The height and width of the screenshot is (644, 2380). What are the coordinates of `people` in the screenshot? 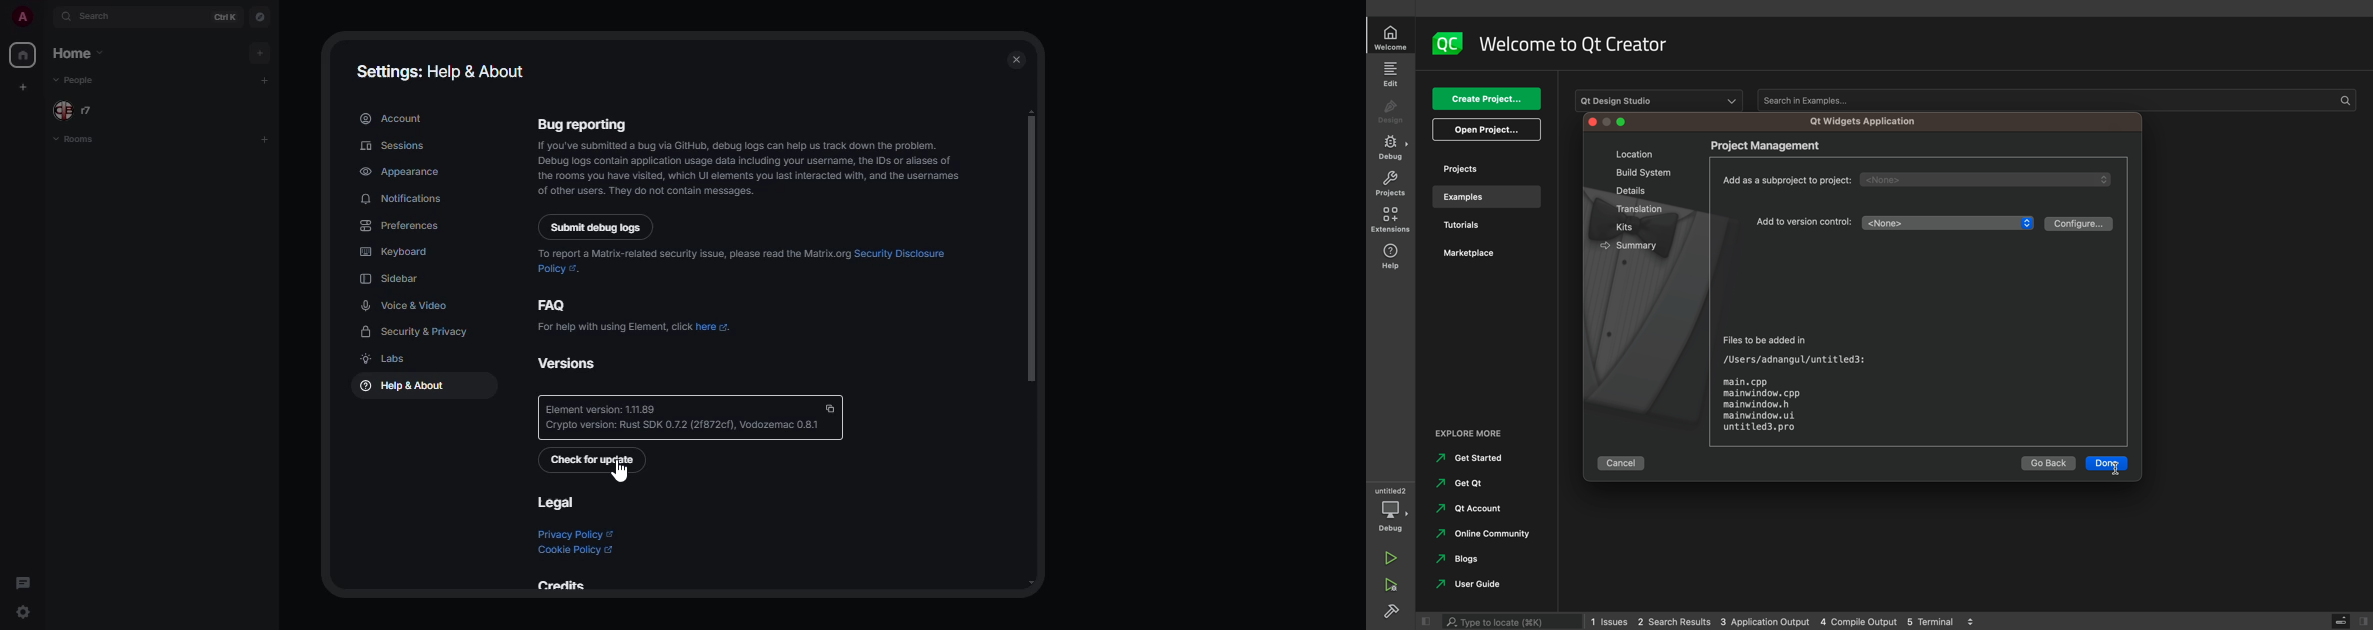 It's located at (74, 80).